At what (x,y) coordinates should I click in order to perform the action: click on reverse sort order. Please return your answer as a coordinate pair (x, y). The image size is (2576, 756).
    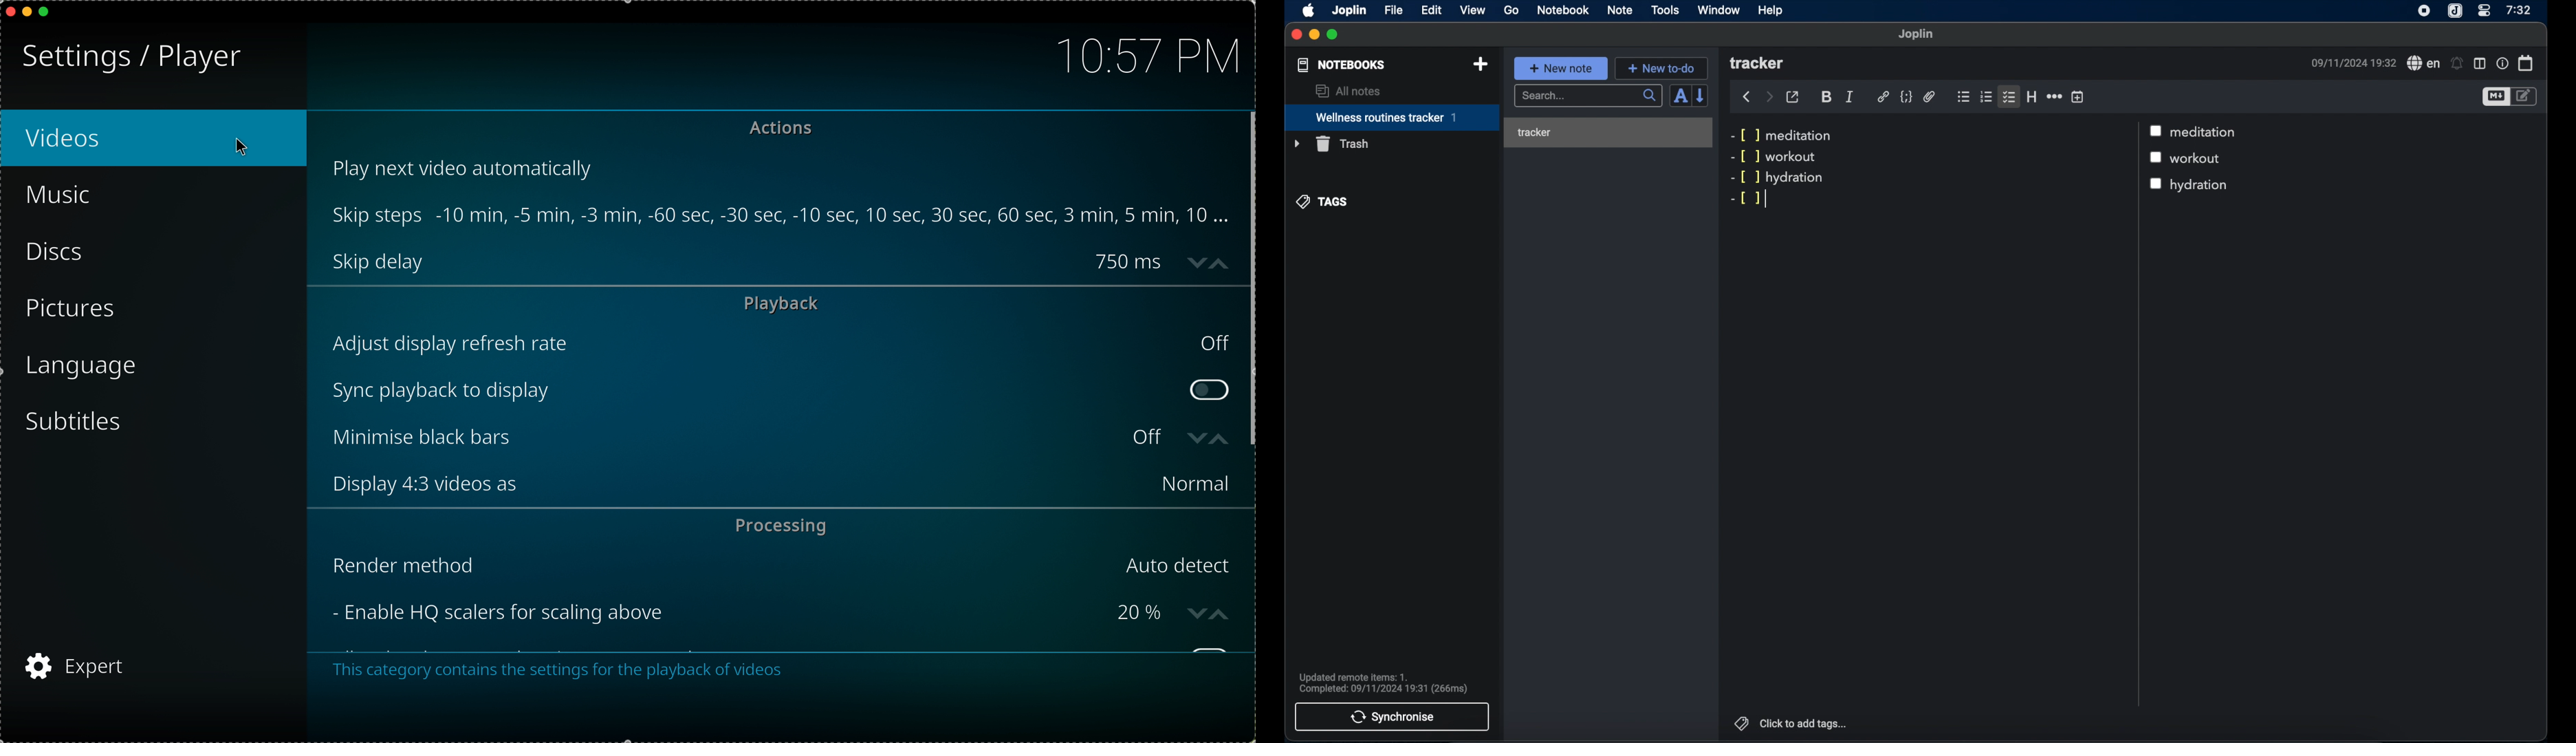
    Looking at the image, I should click on (1701, 96).